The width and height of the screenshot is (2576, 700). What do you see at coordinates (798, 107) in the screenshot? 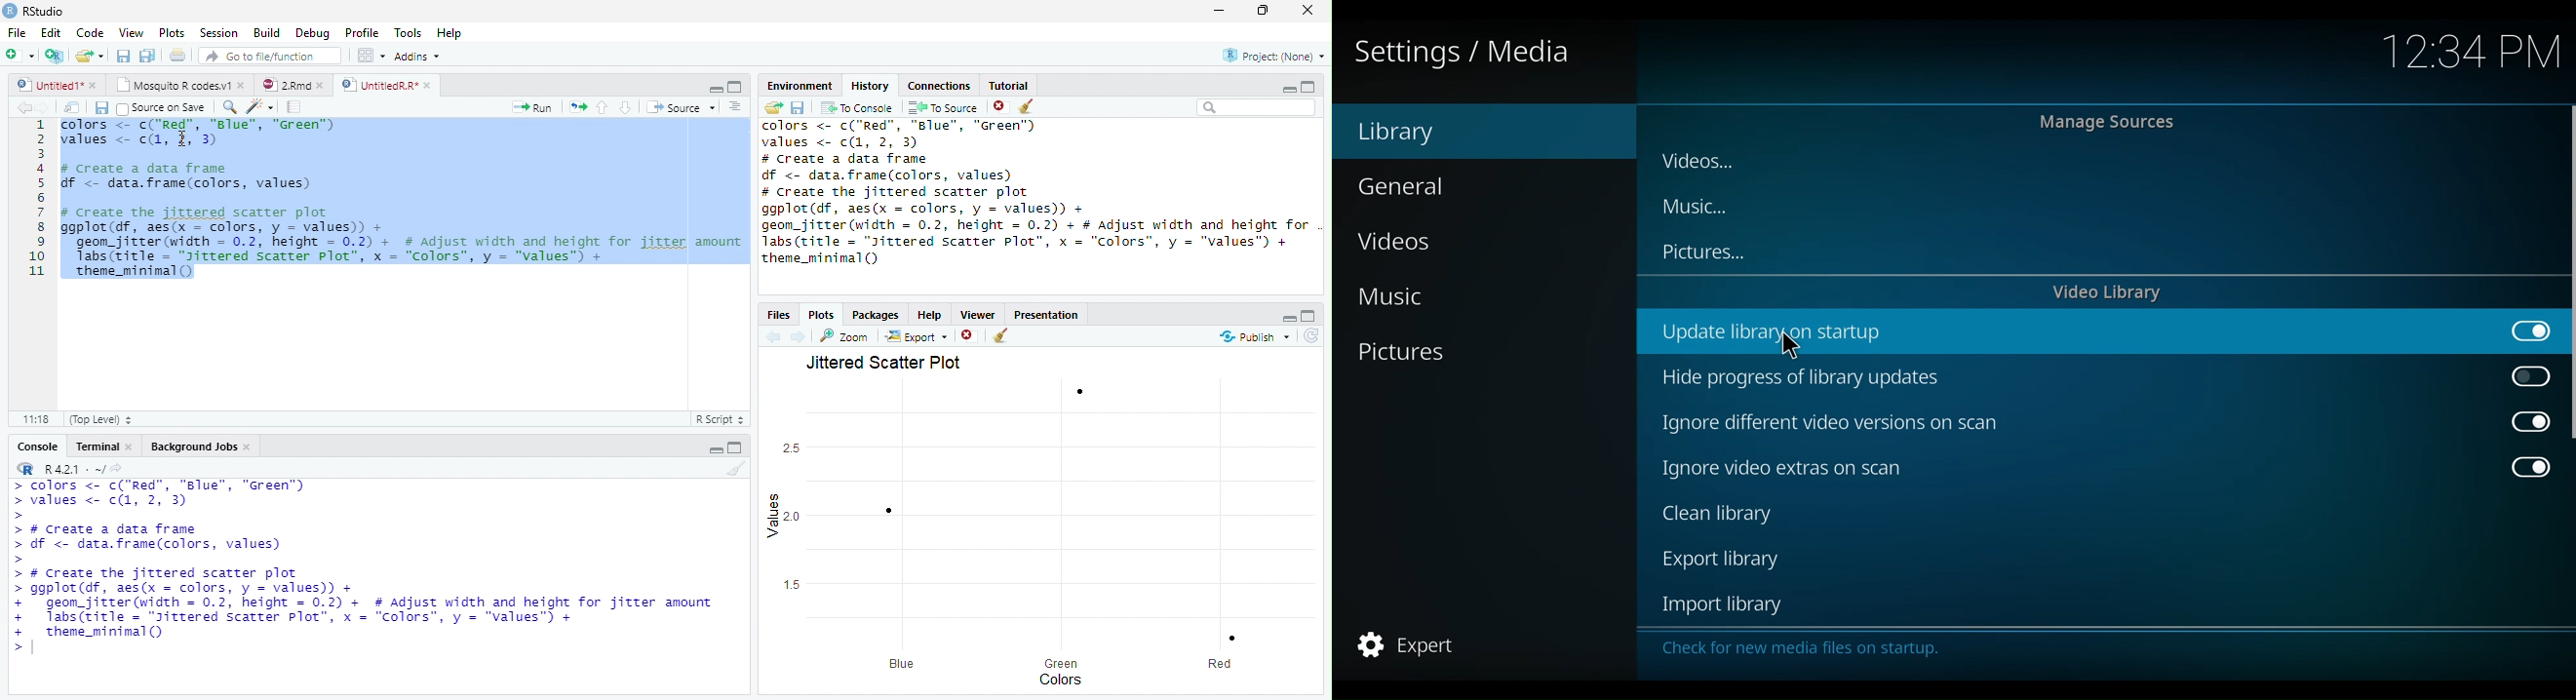
I see `Save history into a file` at bounding box center [798, 107].